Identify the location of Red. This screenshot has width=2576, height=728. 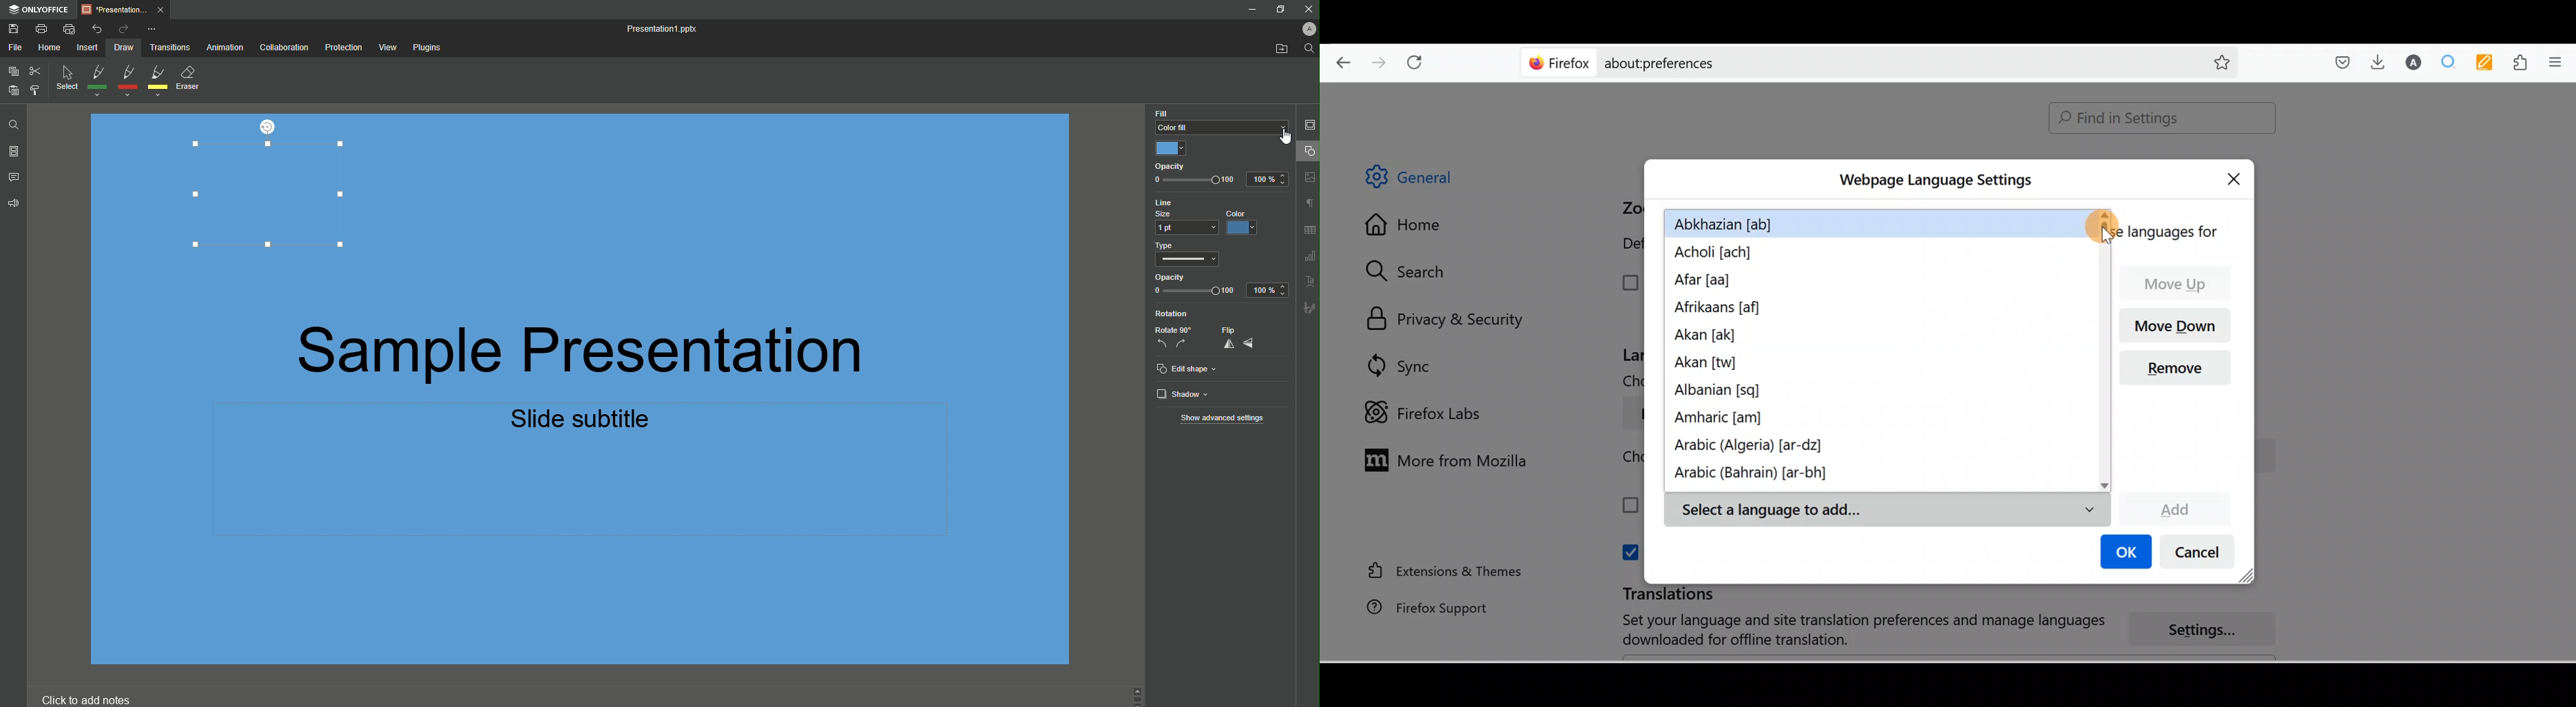
(126, 81).